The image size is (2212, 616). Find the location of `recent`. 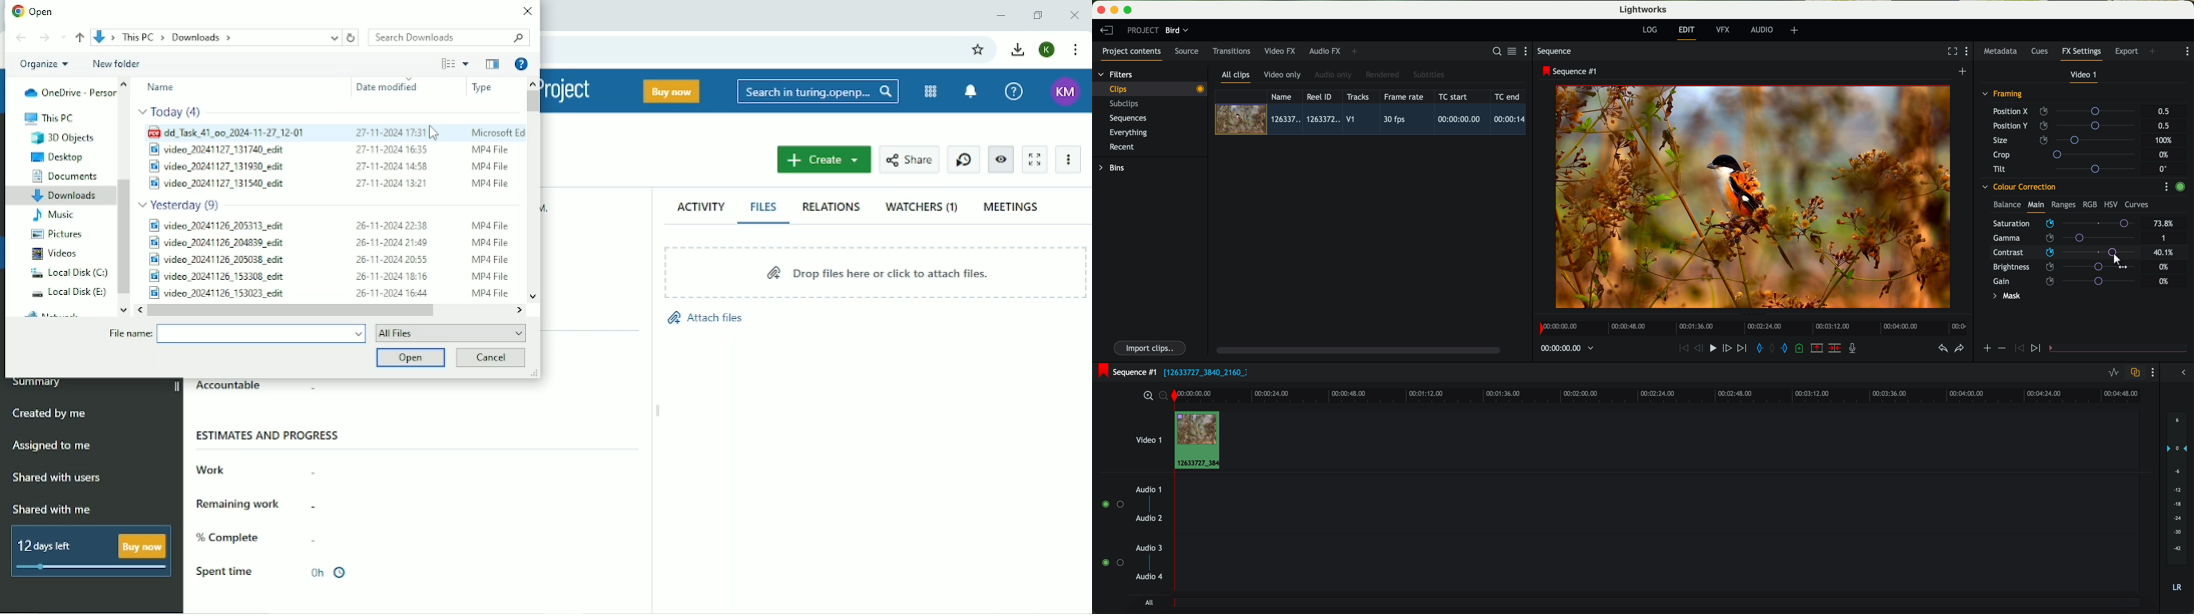

recent is located at coordinates (1122, 148).